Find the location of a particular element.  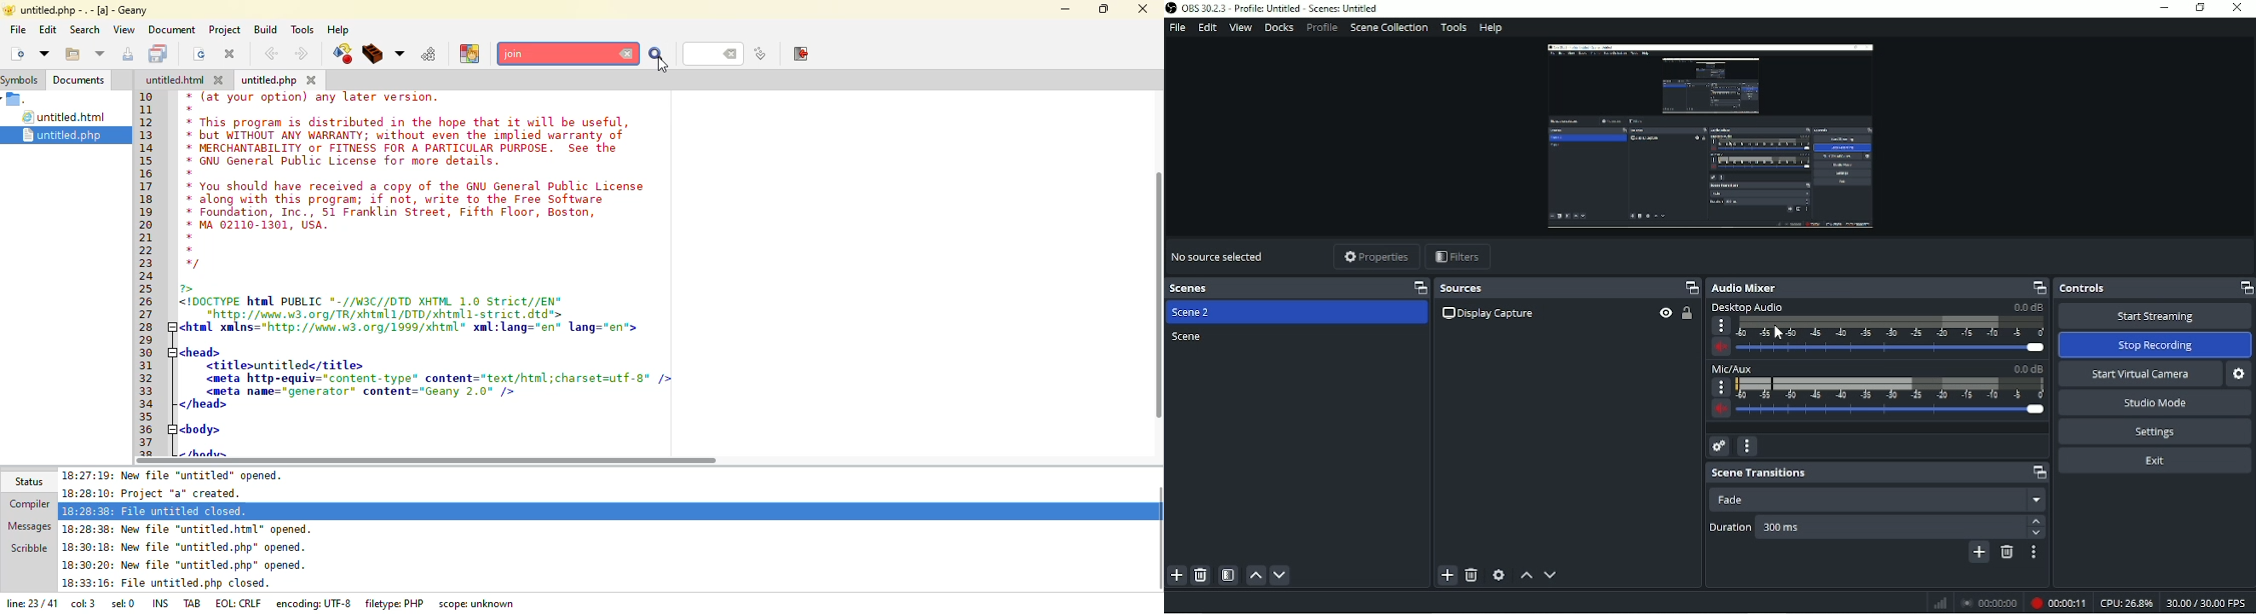

Mic/AUX is located at coordinates (1877, 393).